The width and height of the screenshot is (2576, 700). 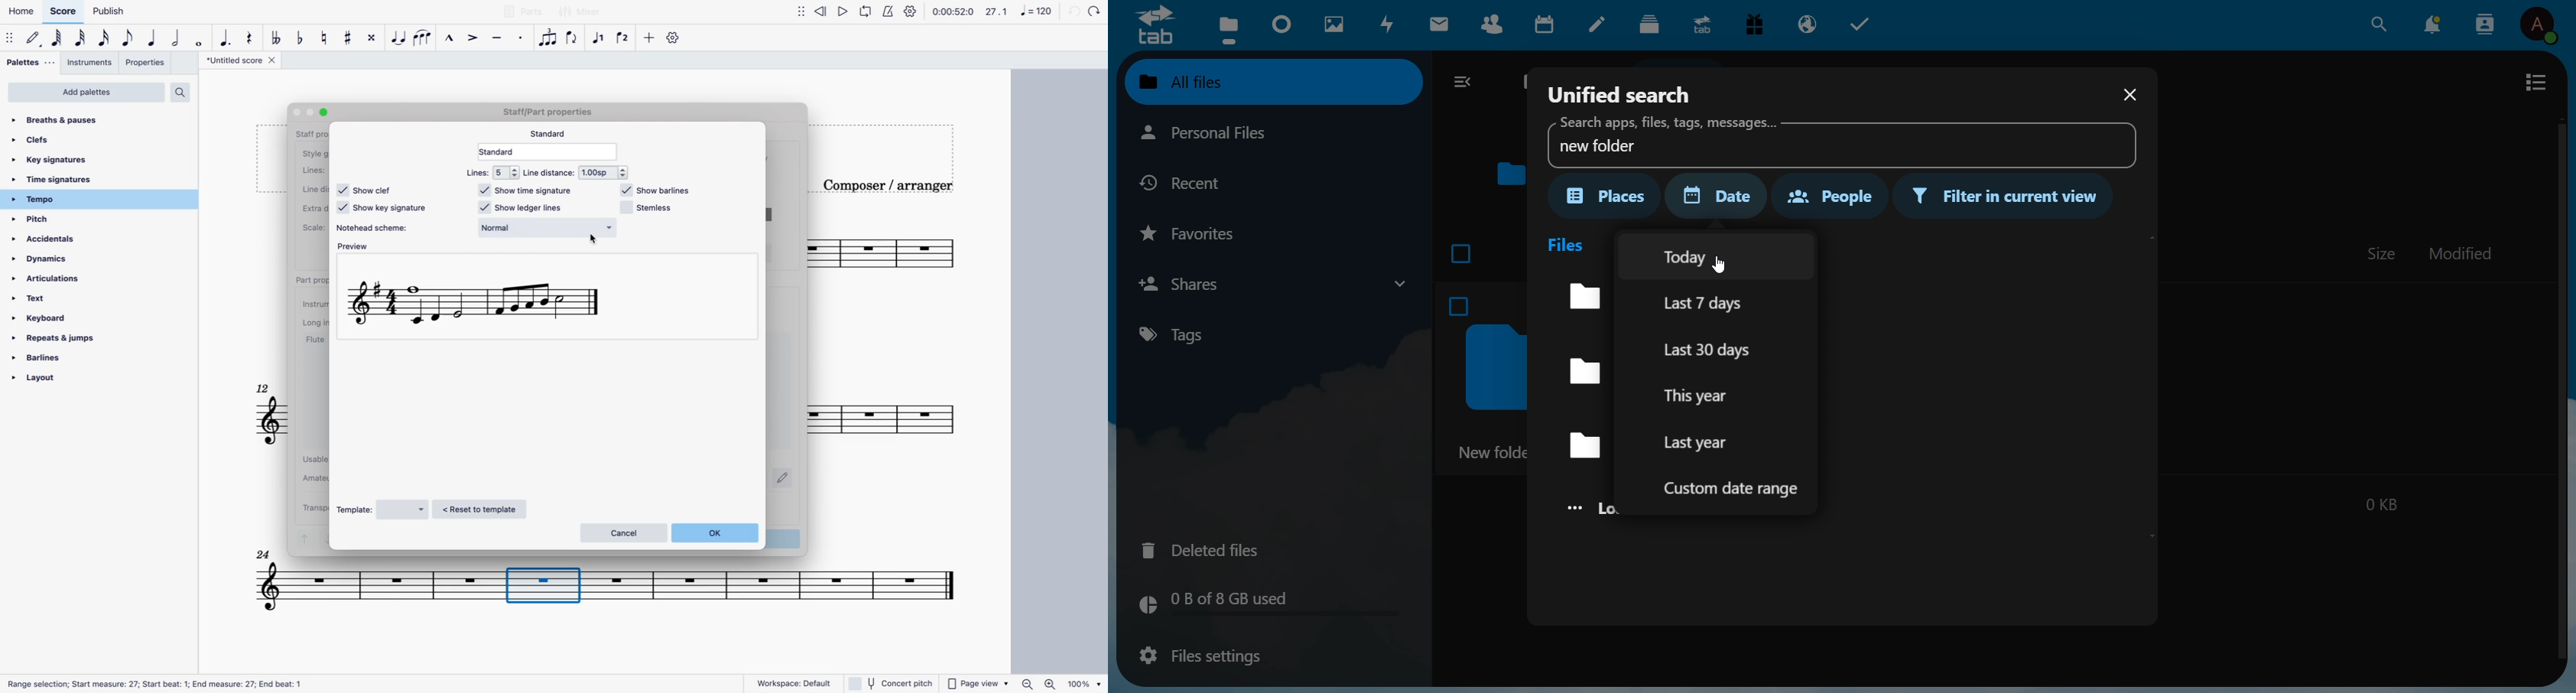 I want to click on calendar, so click(x=1548, y=27).